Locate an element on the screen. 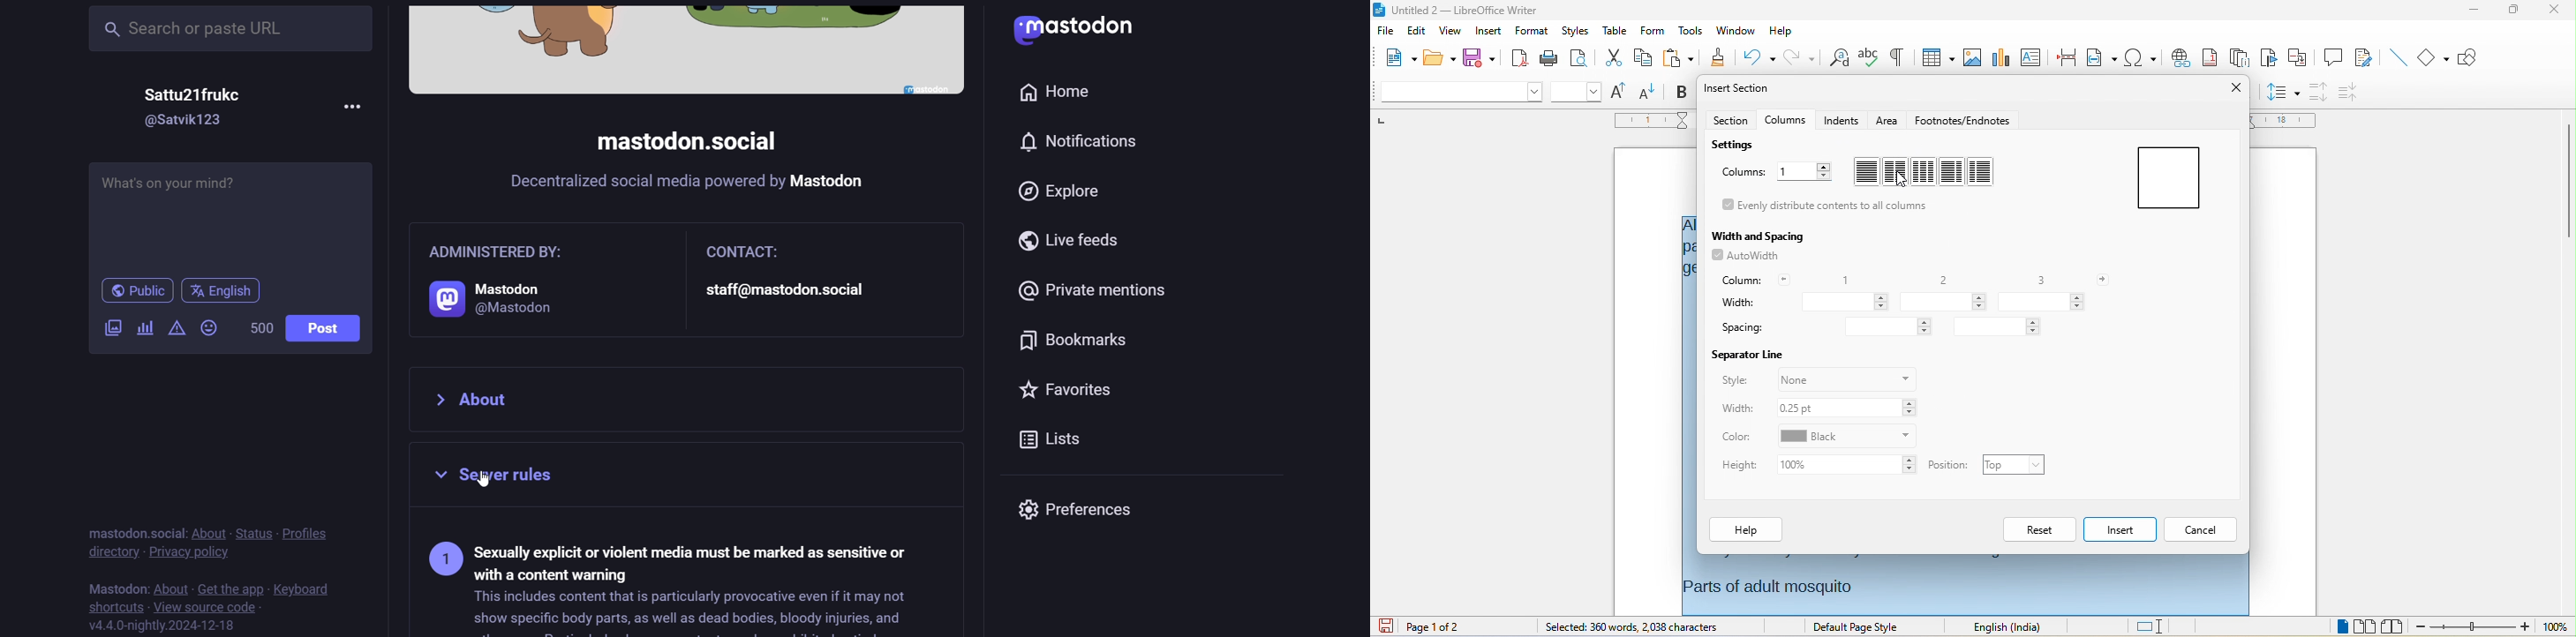 The height and width of the screenshot is (644, 2576). copy is located at coordinates (1642, 59).